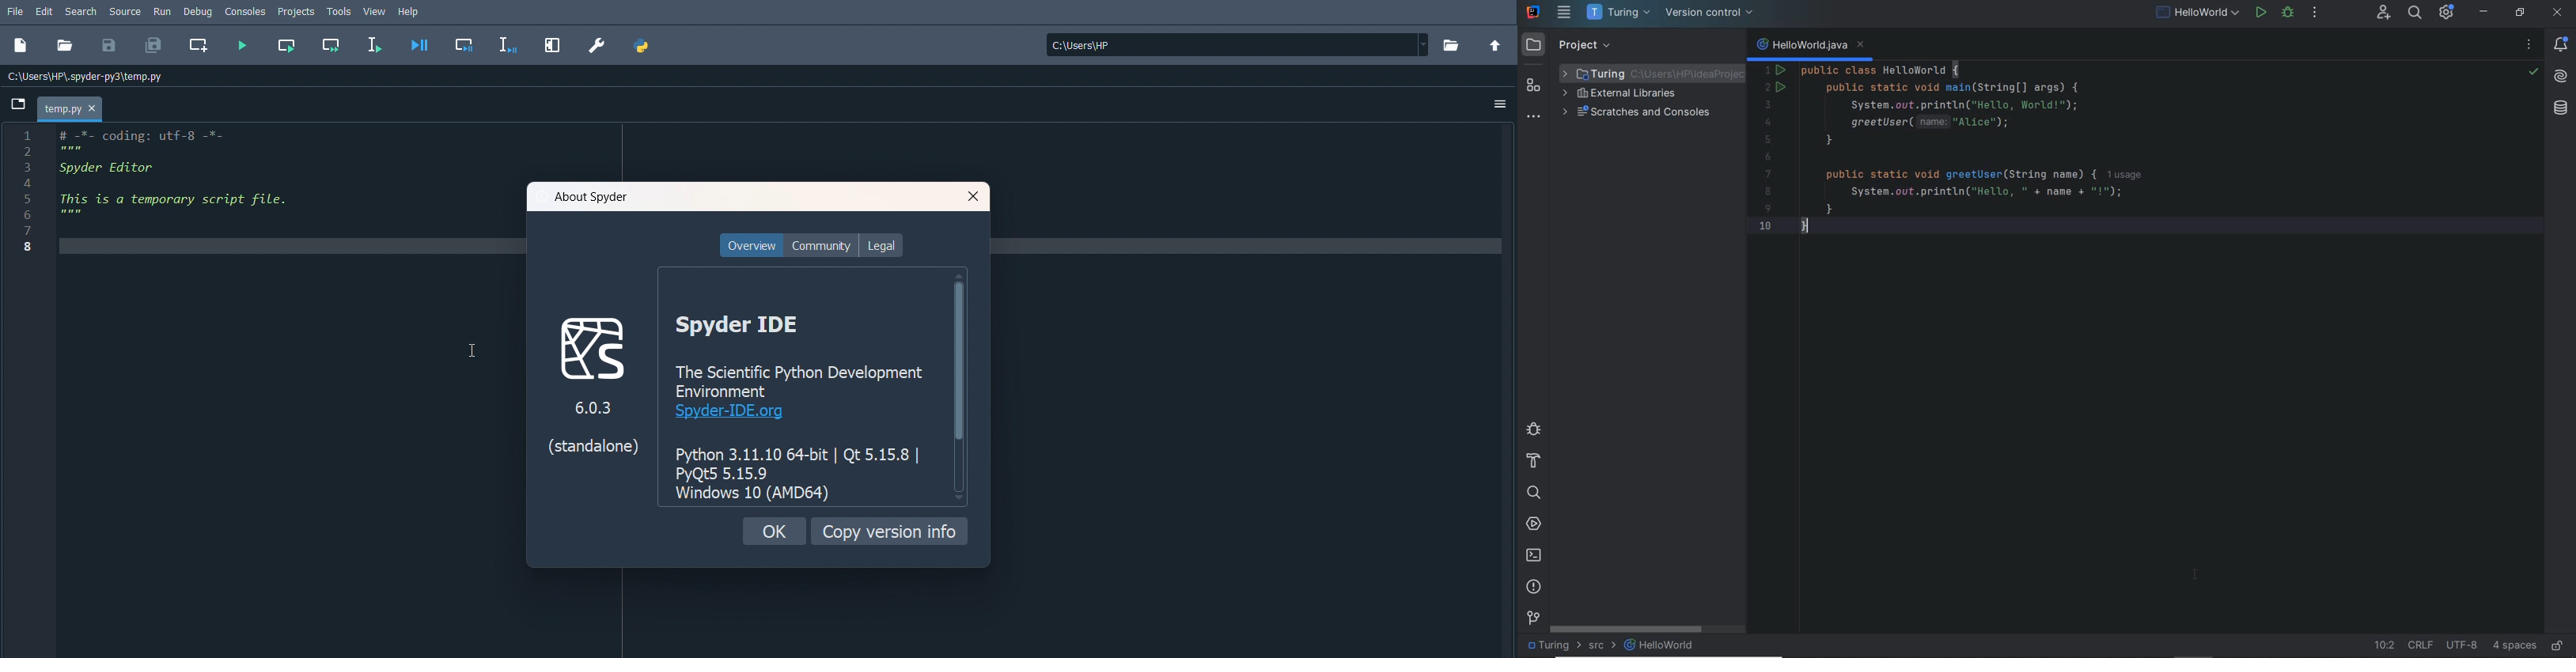 This screenshot has height=672, width=2576. Describe the element at coordinates (596, 43) in the screenshot. I see `Preferences` at that location.